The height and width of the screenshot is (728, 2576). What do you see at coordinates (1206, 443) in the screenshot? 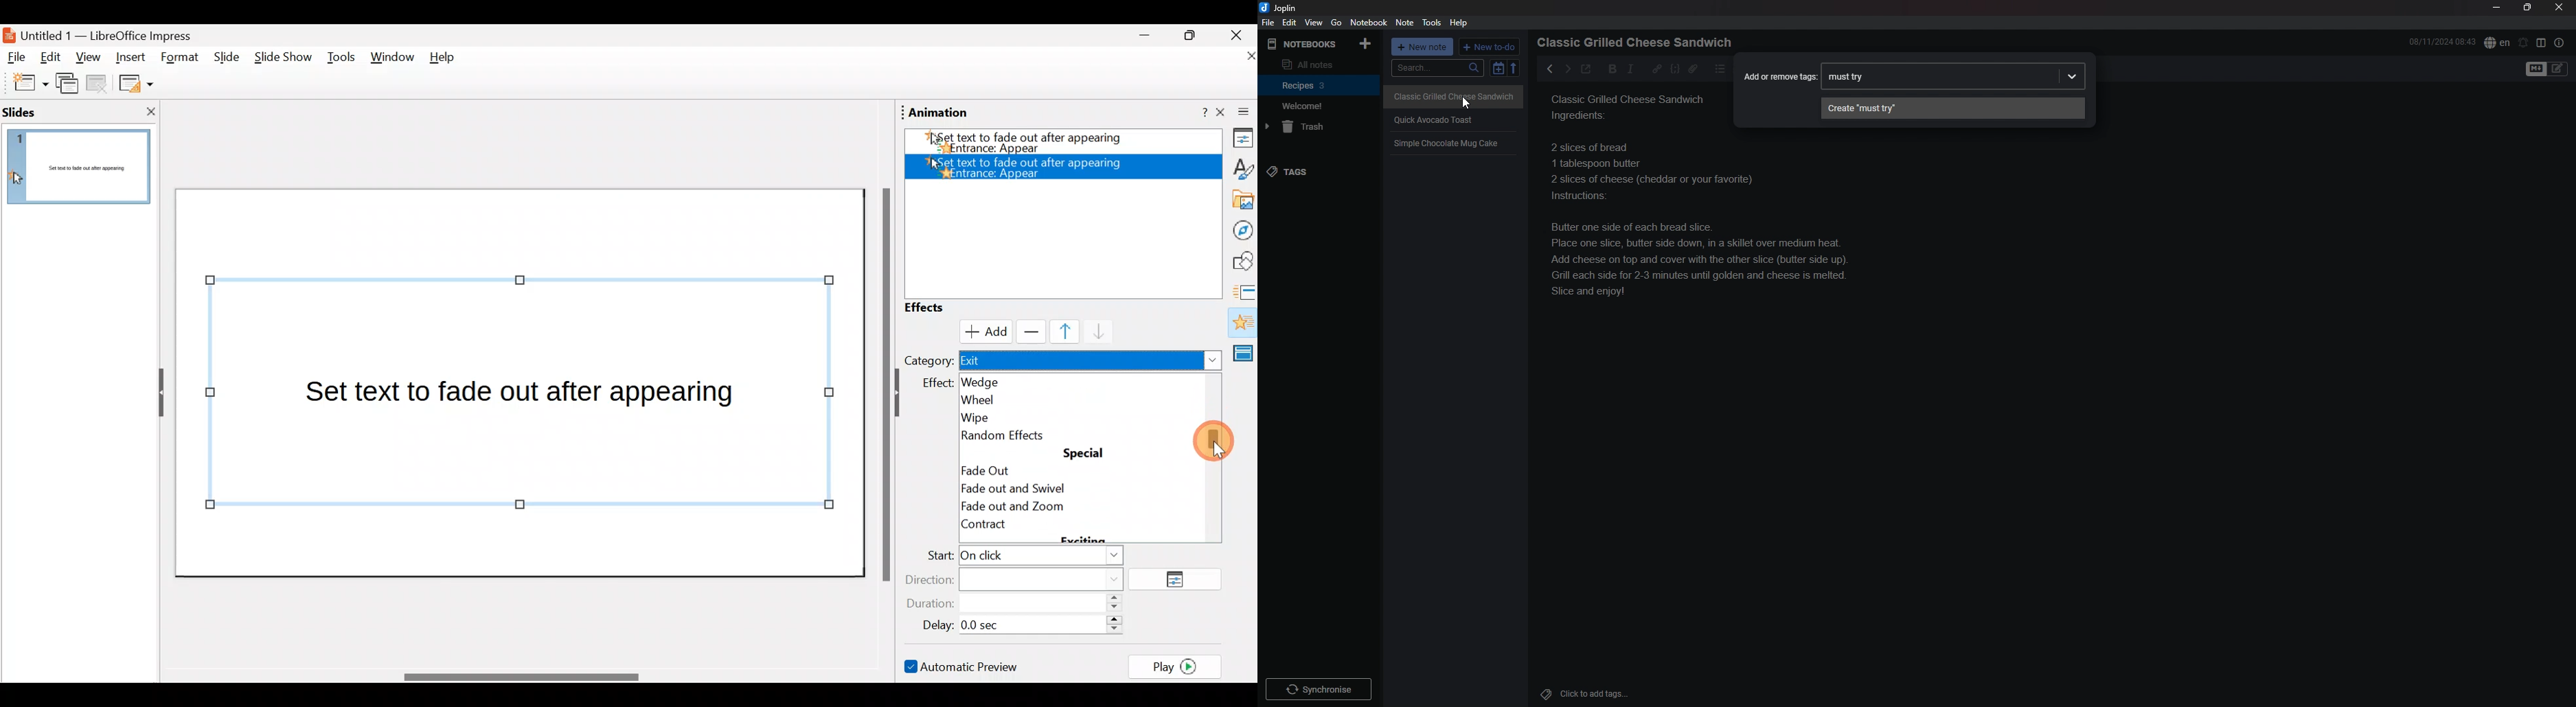
I see `Cursor` at bounding box center [1206, 443].